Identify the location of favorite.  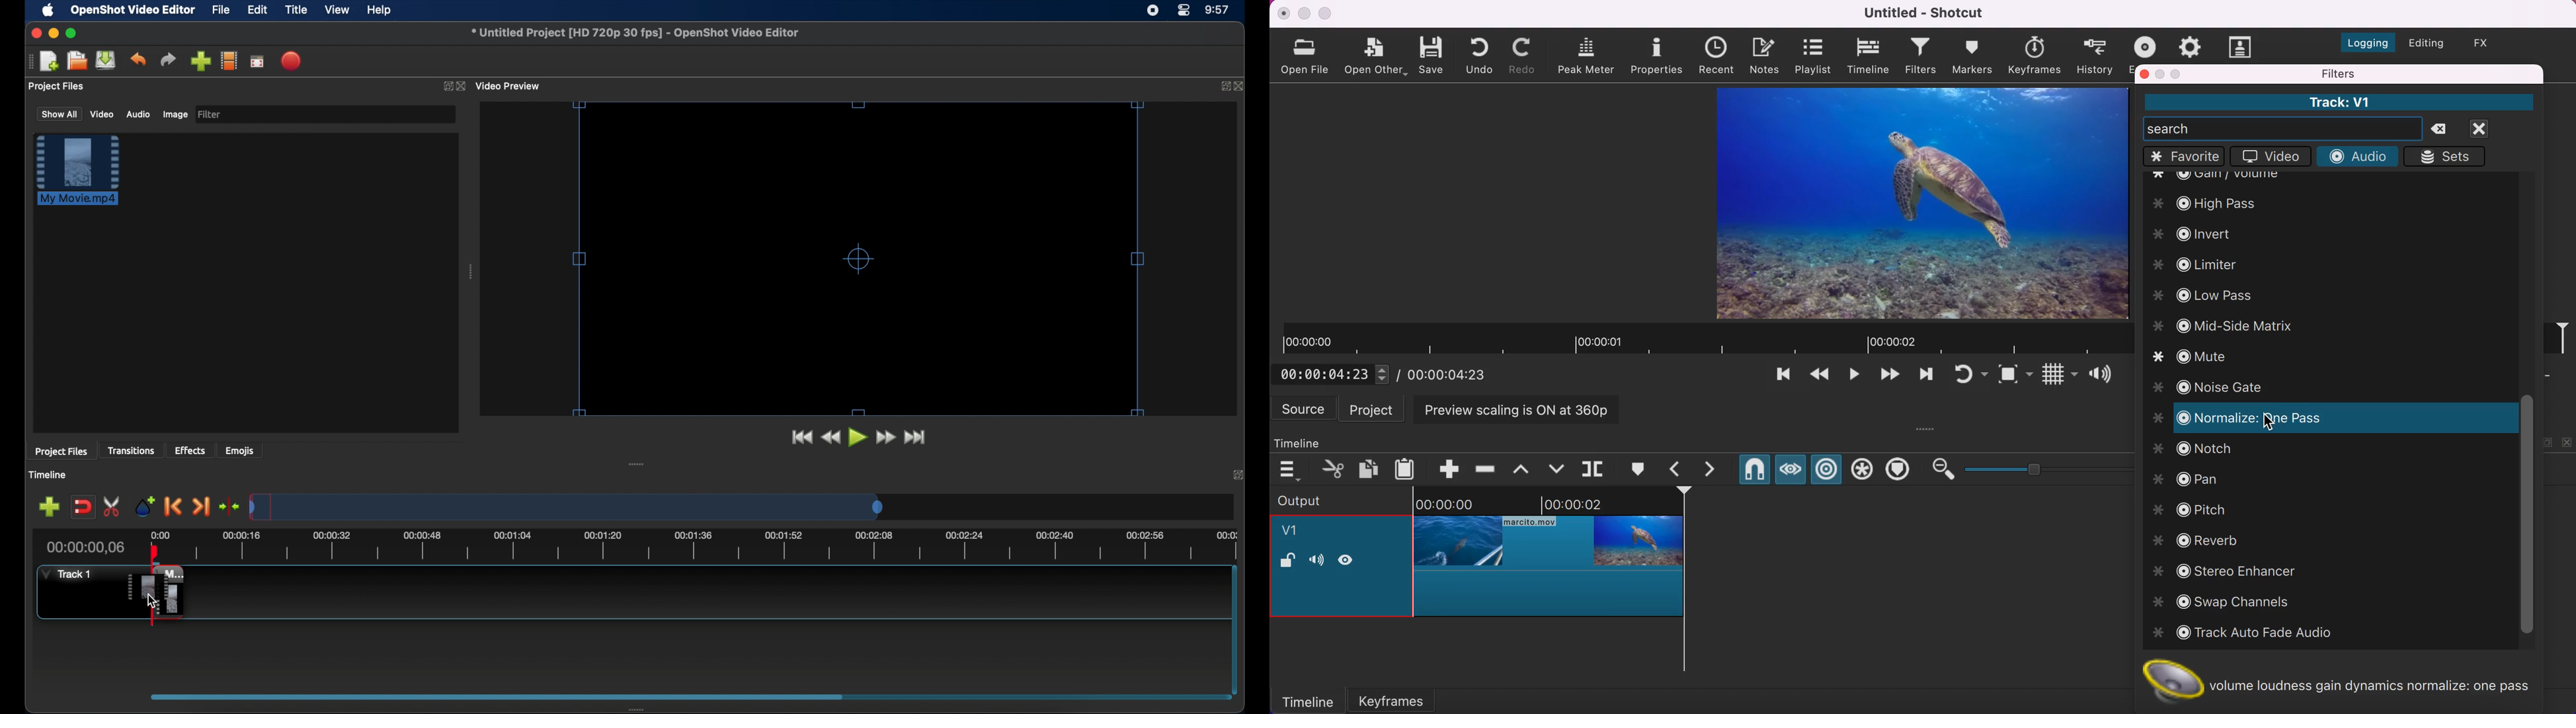
(2184, 156).